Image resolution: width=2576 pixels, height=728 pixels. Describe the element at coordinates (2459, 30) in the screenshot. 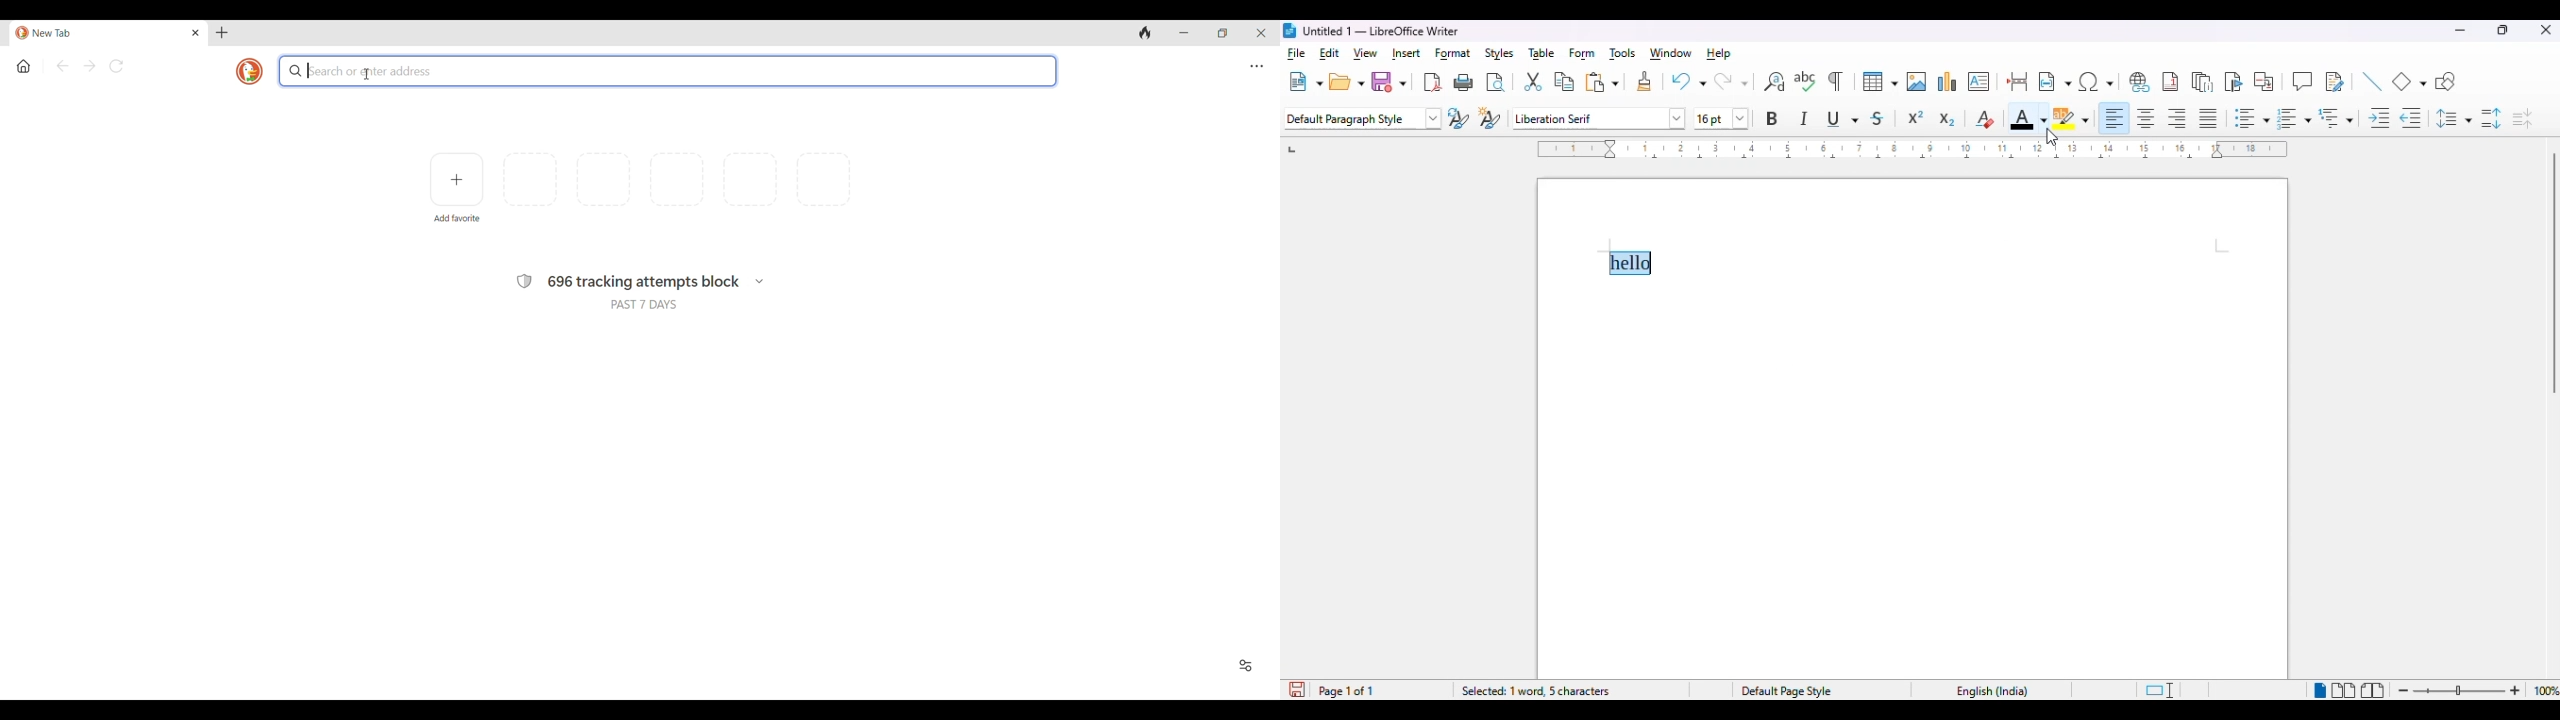

I see `minimize` at that location.